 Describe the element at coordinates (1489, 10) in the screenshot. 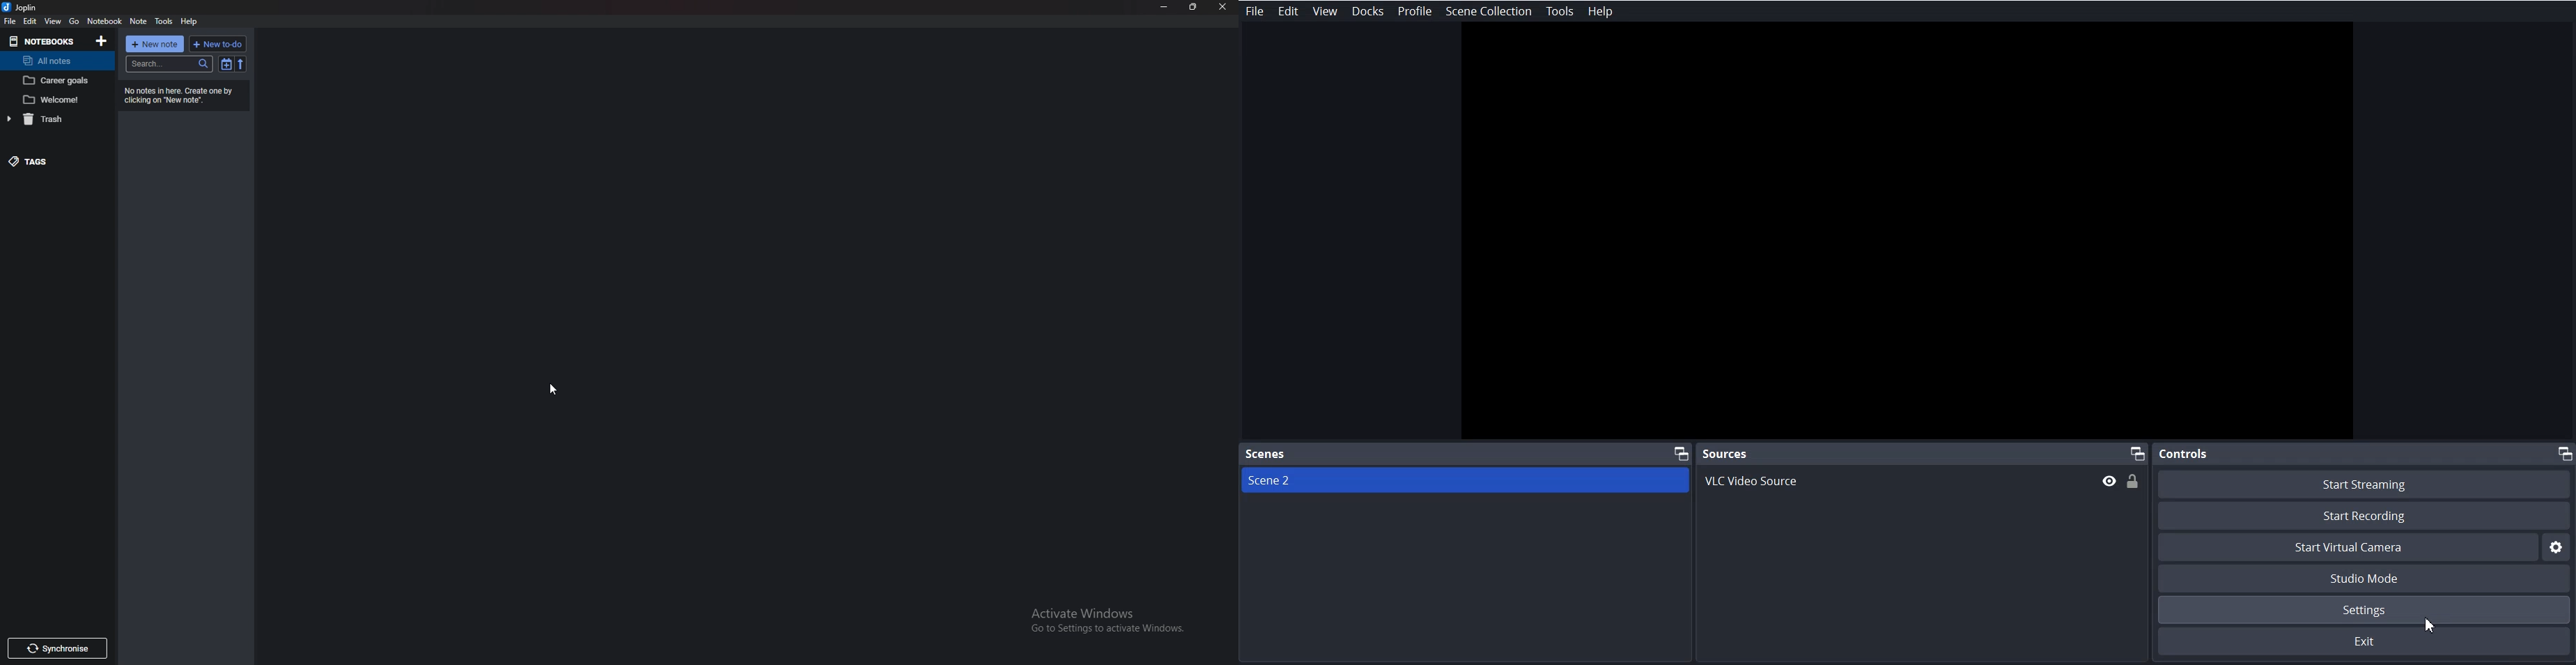

I see `Scene Collection` at that location.